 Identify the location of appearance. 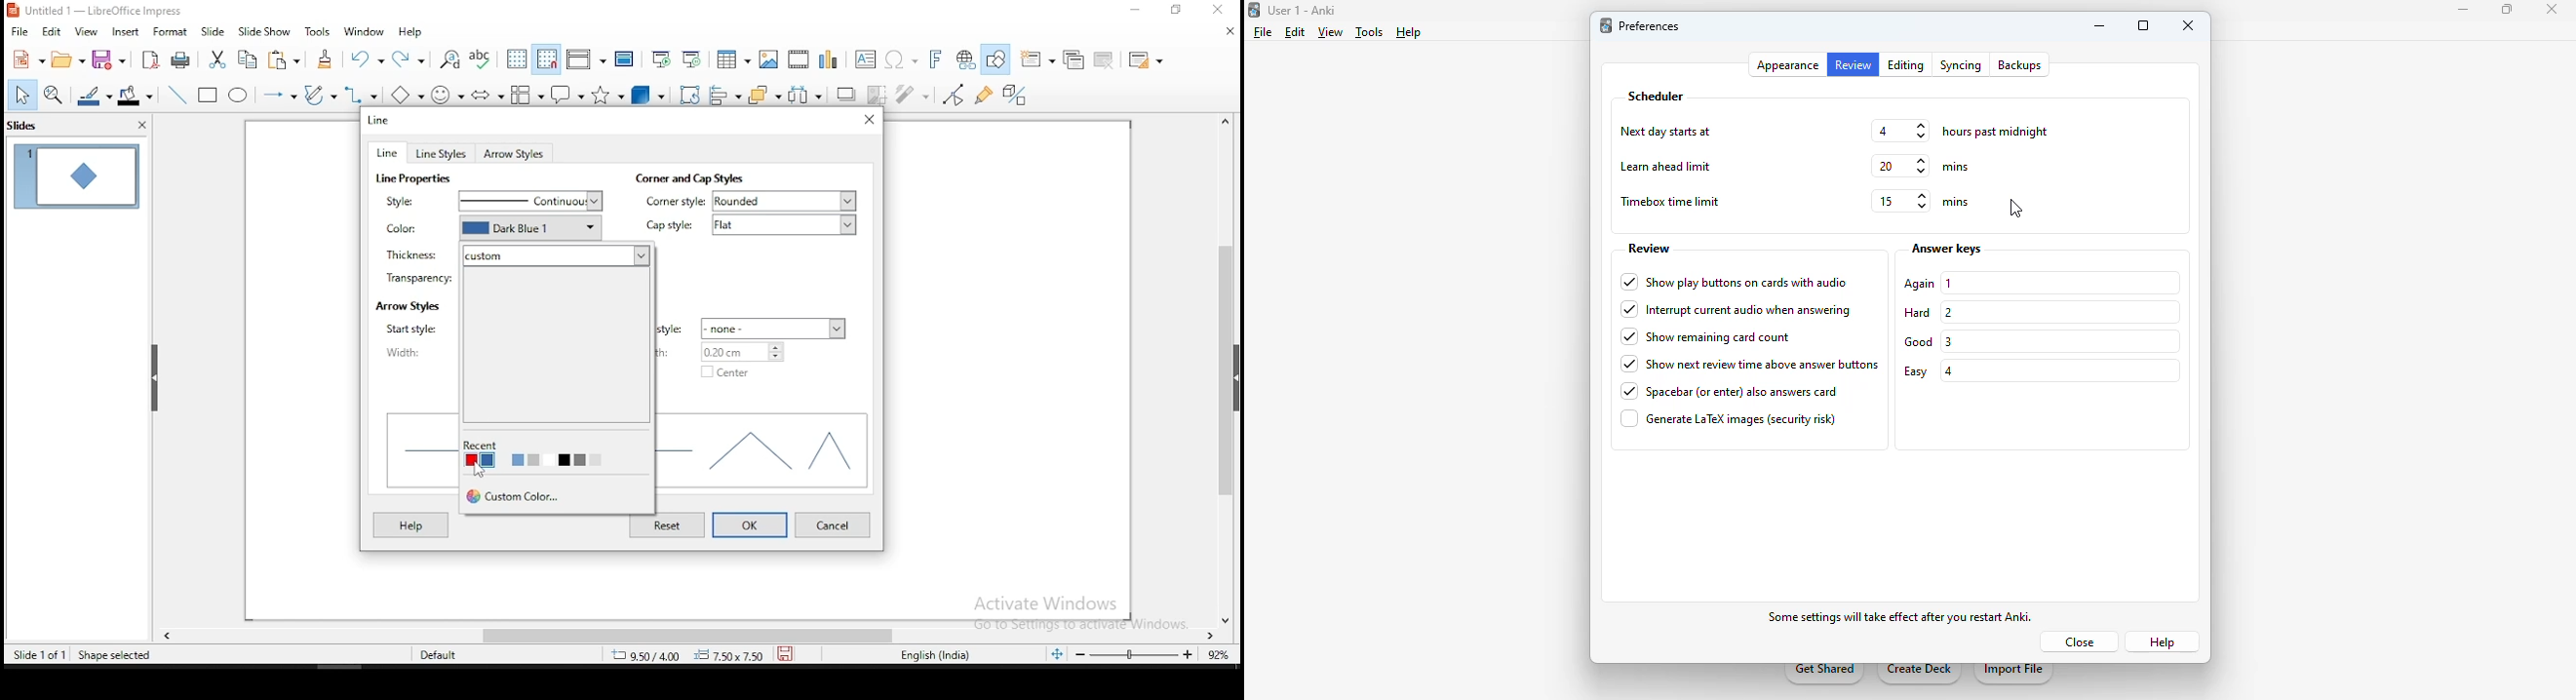
(1790, 65).